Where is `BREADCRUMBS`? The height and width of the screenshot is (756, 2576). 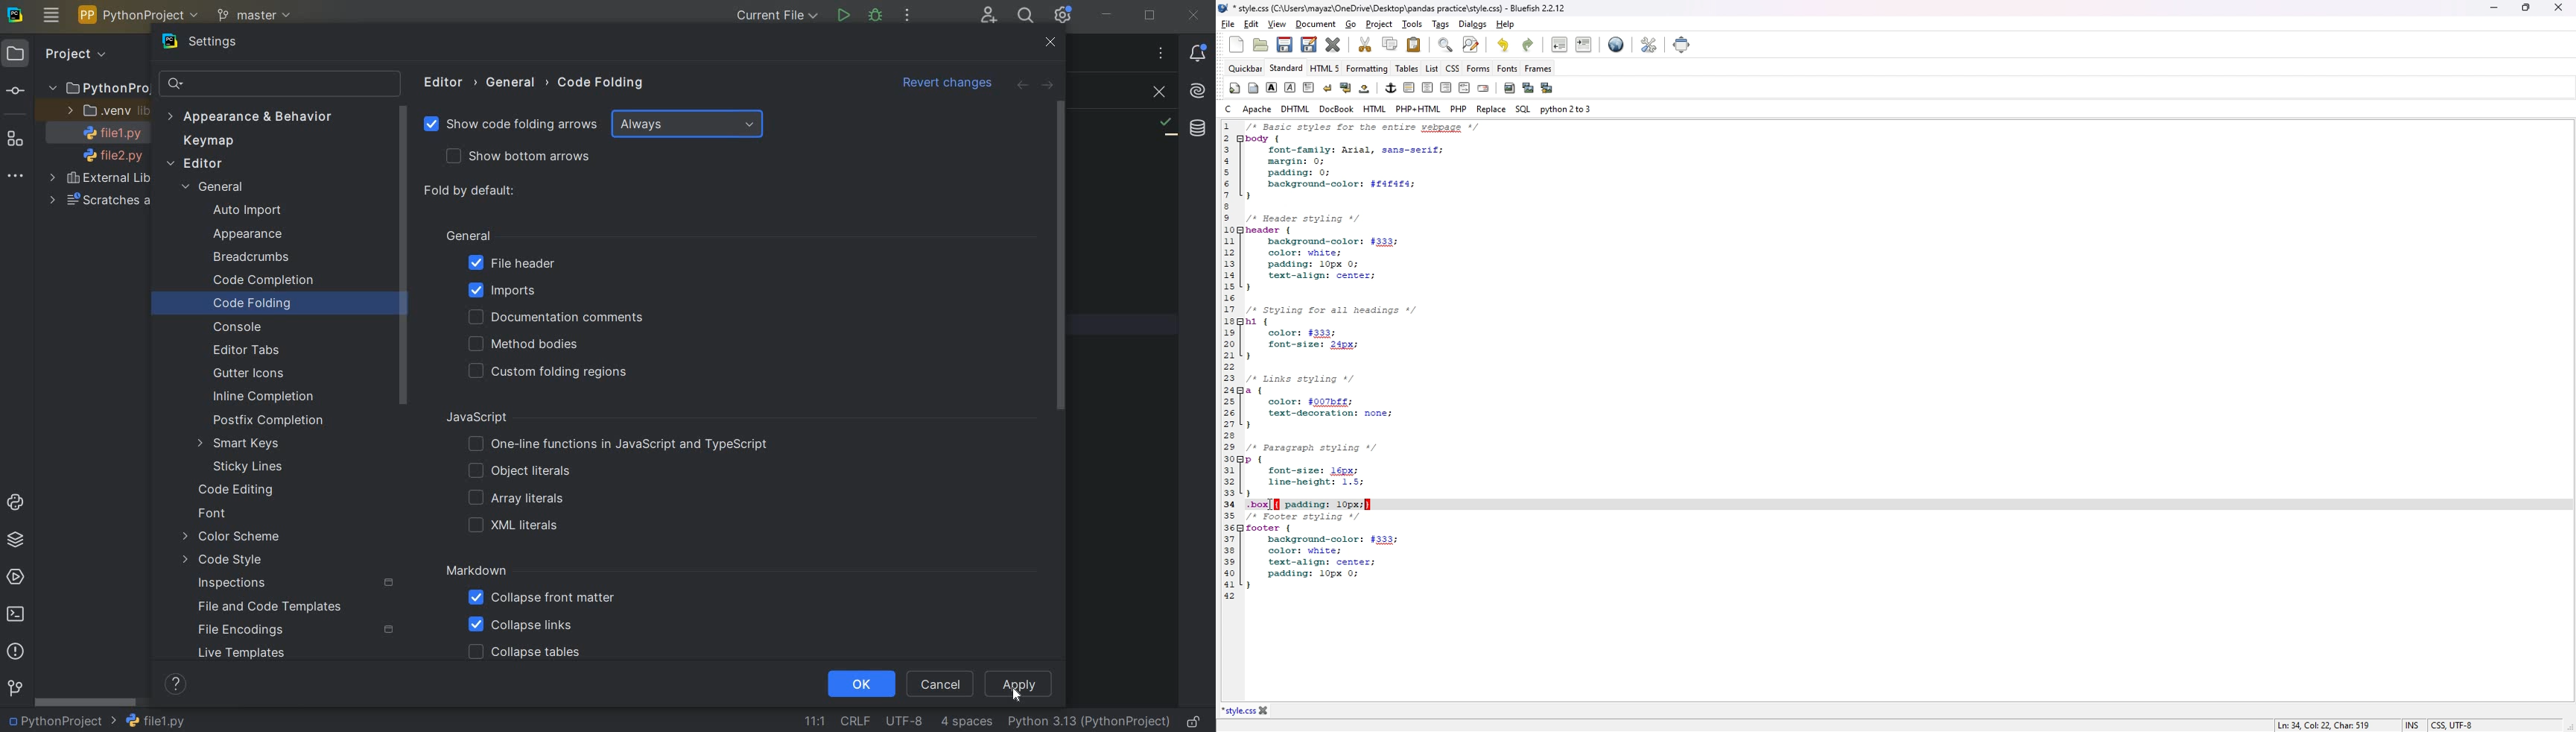
BREADCRUMBS is located at coordinates (266, 258).